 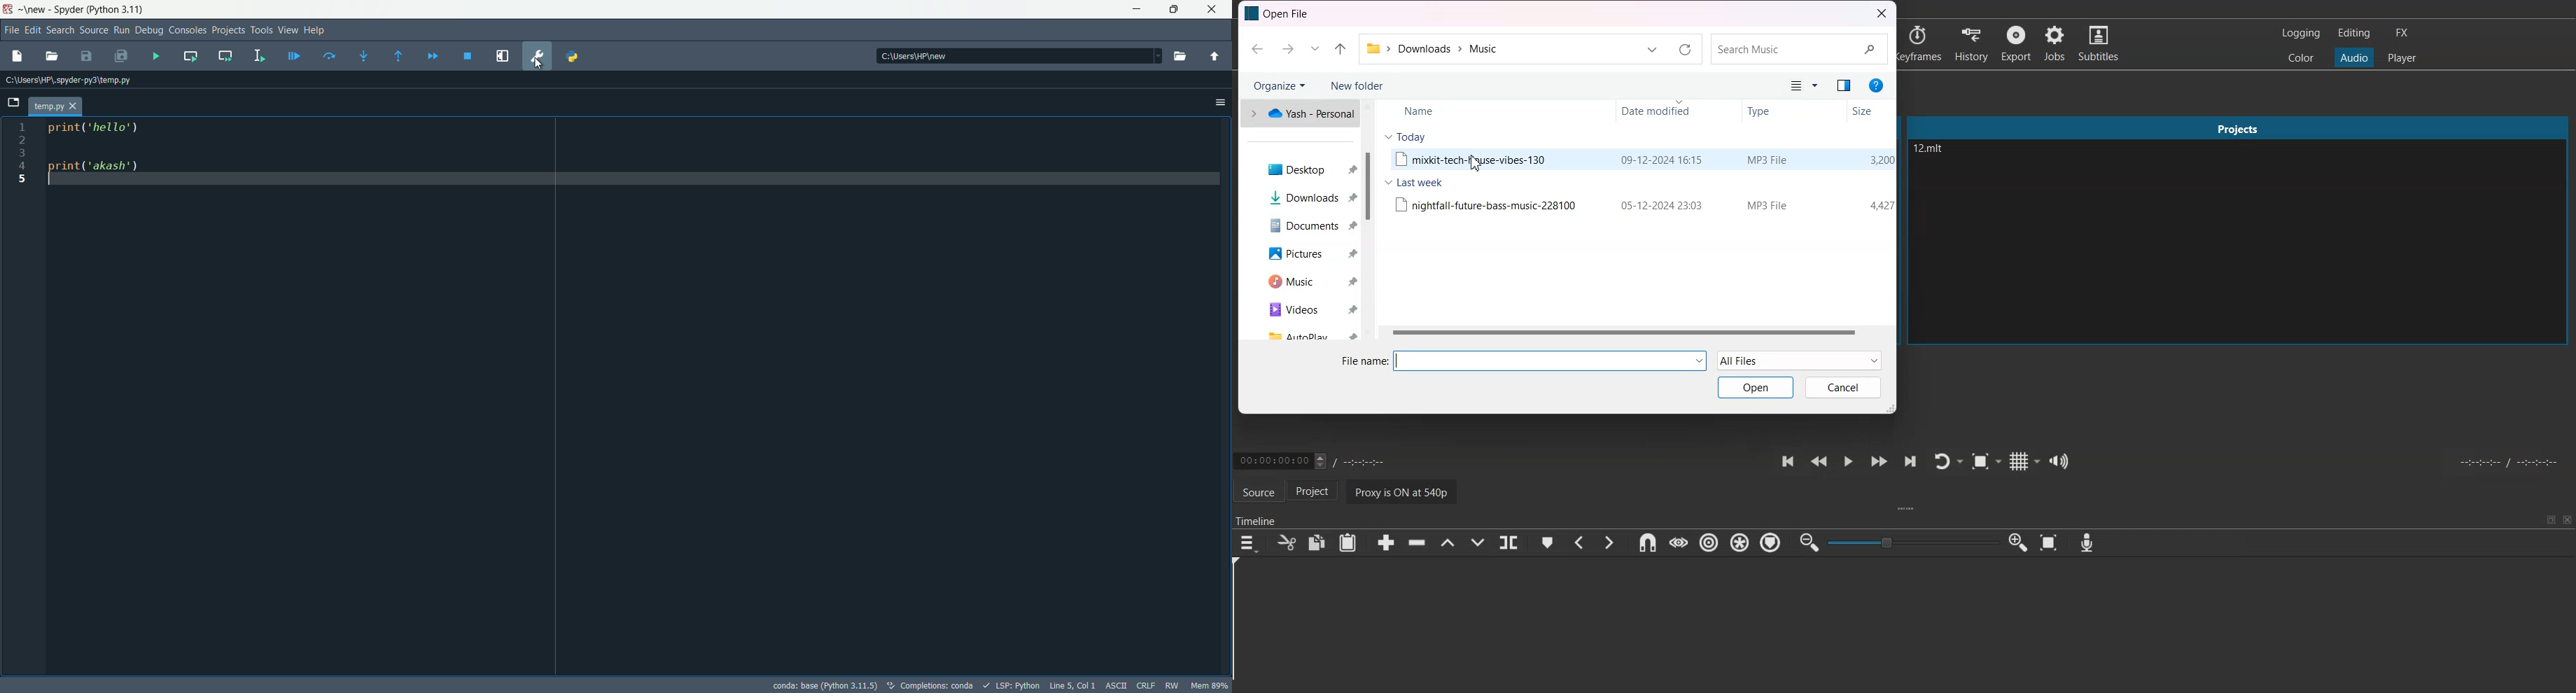 I want to click on More items, so click(x=1154, y=56).